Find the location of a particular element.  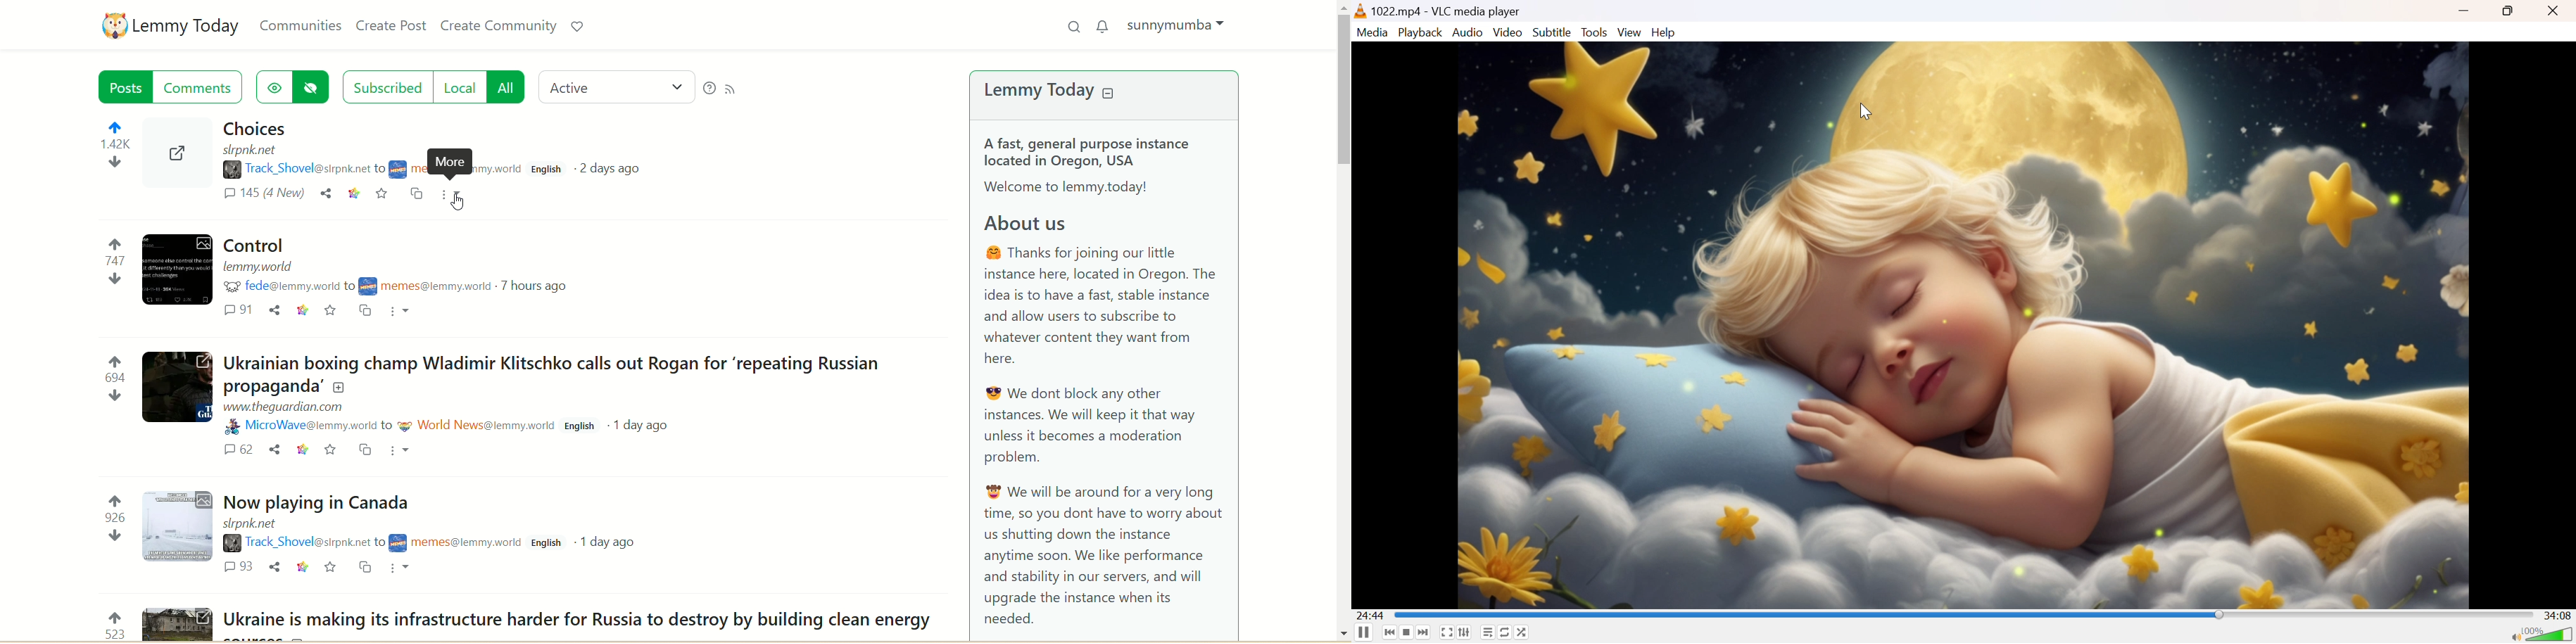

save is located at coordinates (384, 196).